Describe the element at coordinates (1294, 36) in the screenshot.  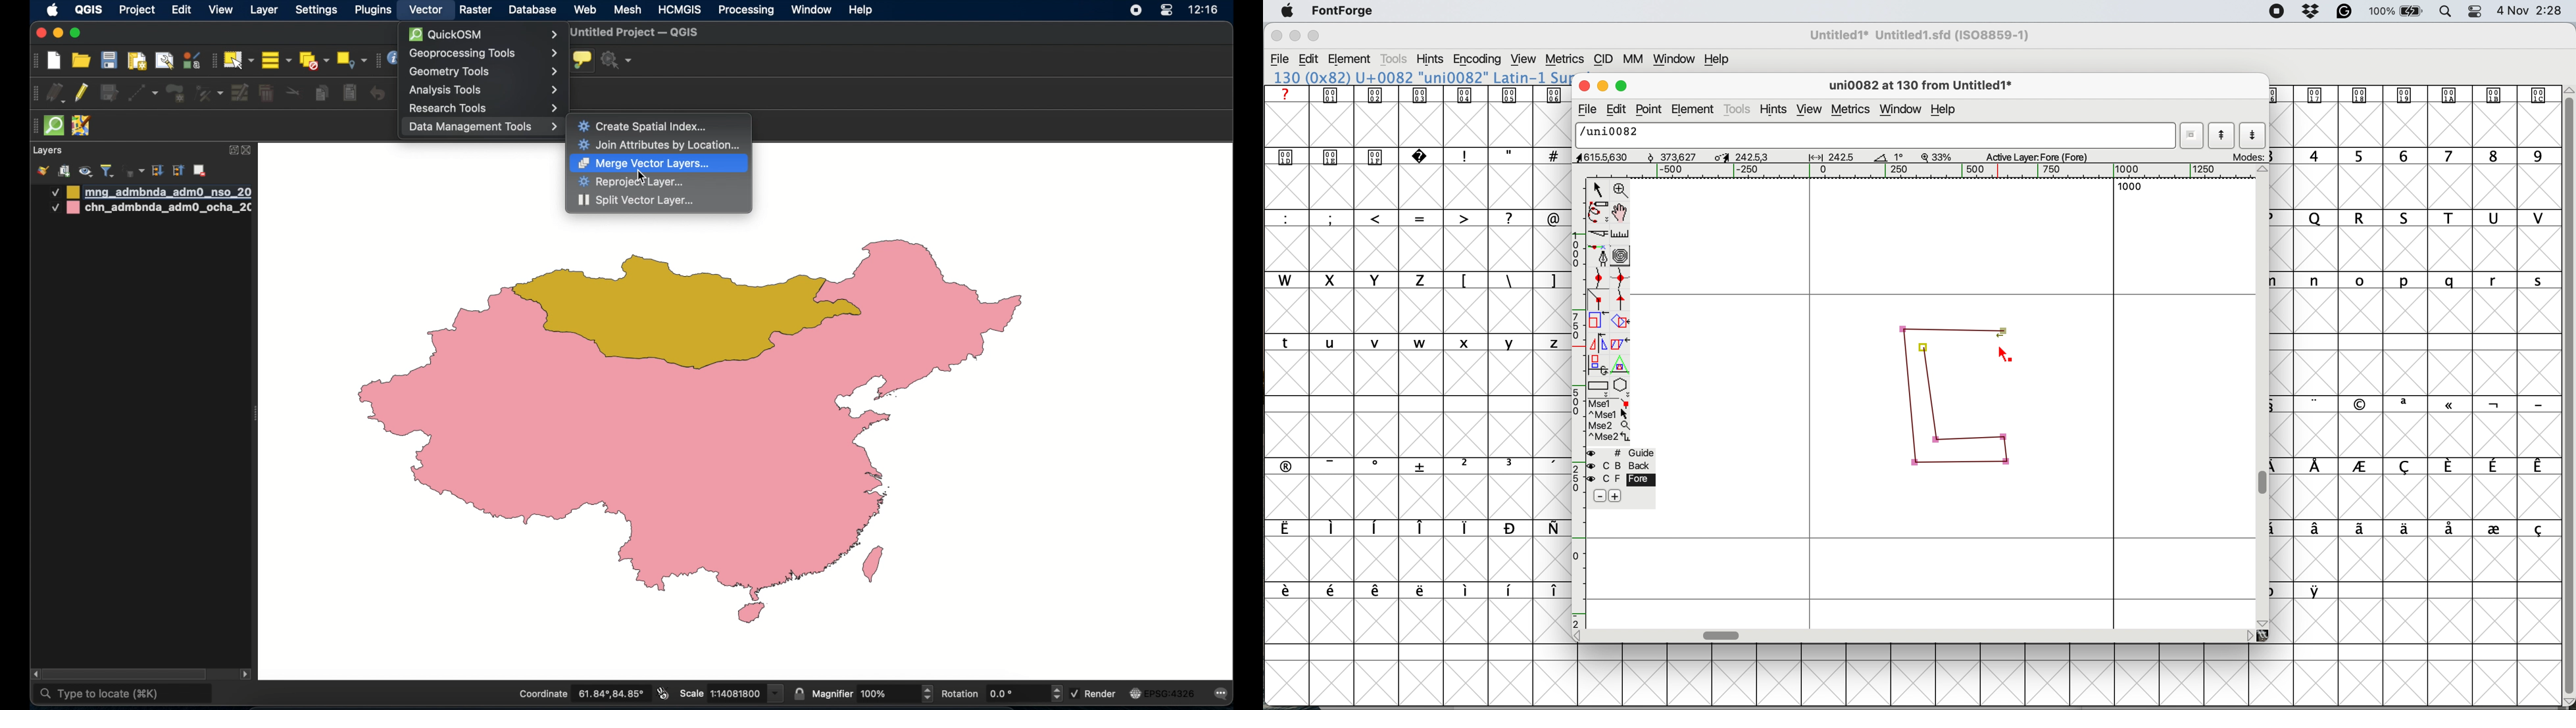
I see `minimise` at that location.